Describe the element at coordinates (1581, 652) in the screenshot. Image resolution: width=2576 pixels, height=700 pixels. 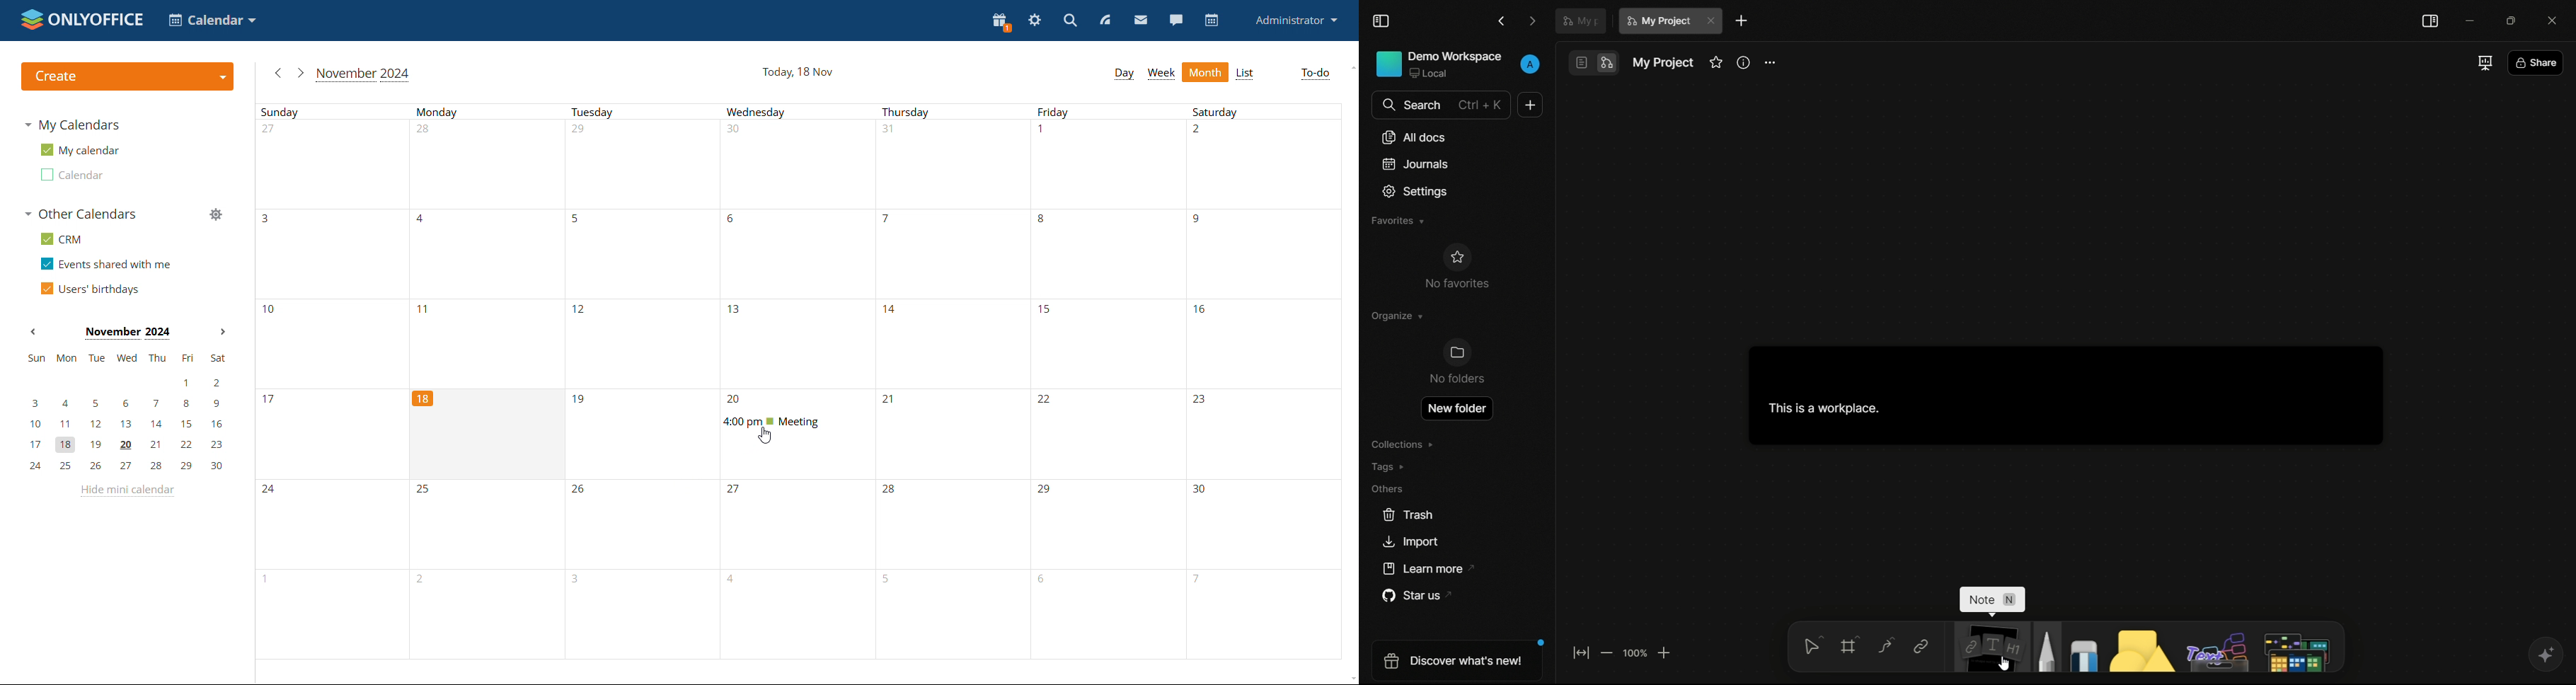
I see `fit to screen` at that location.